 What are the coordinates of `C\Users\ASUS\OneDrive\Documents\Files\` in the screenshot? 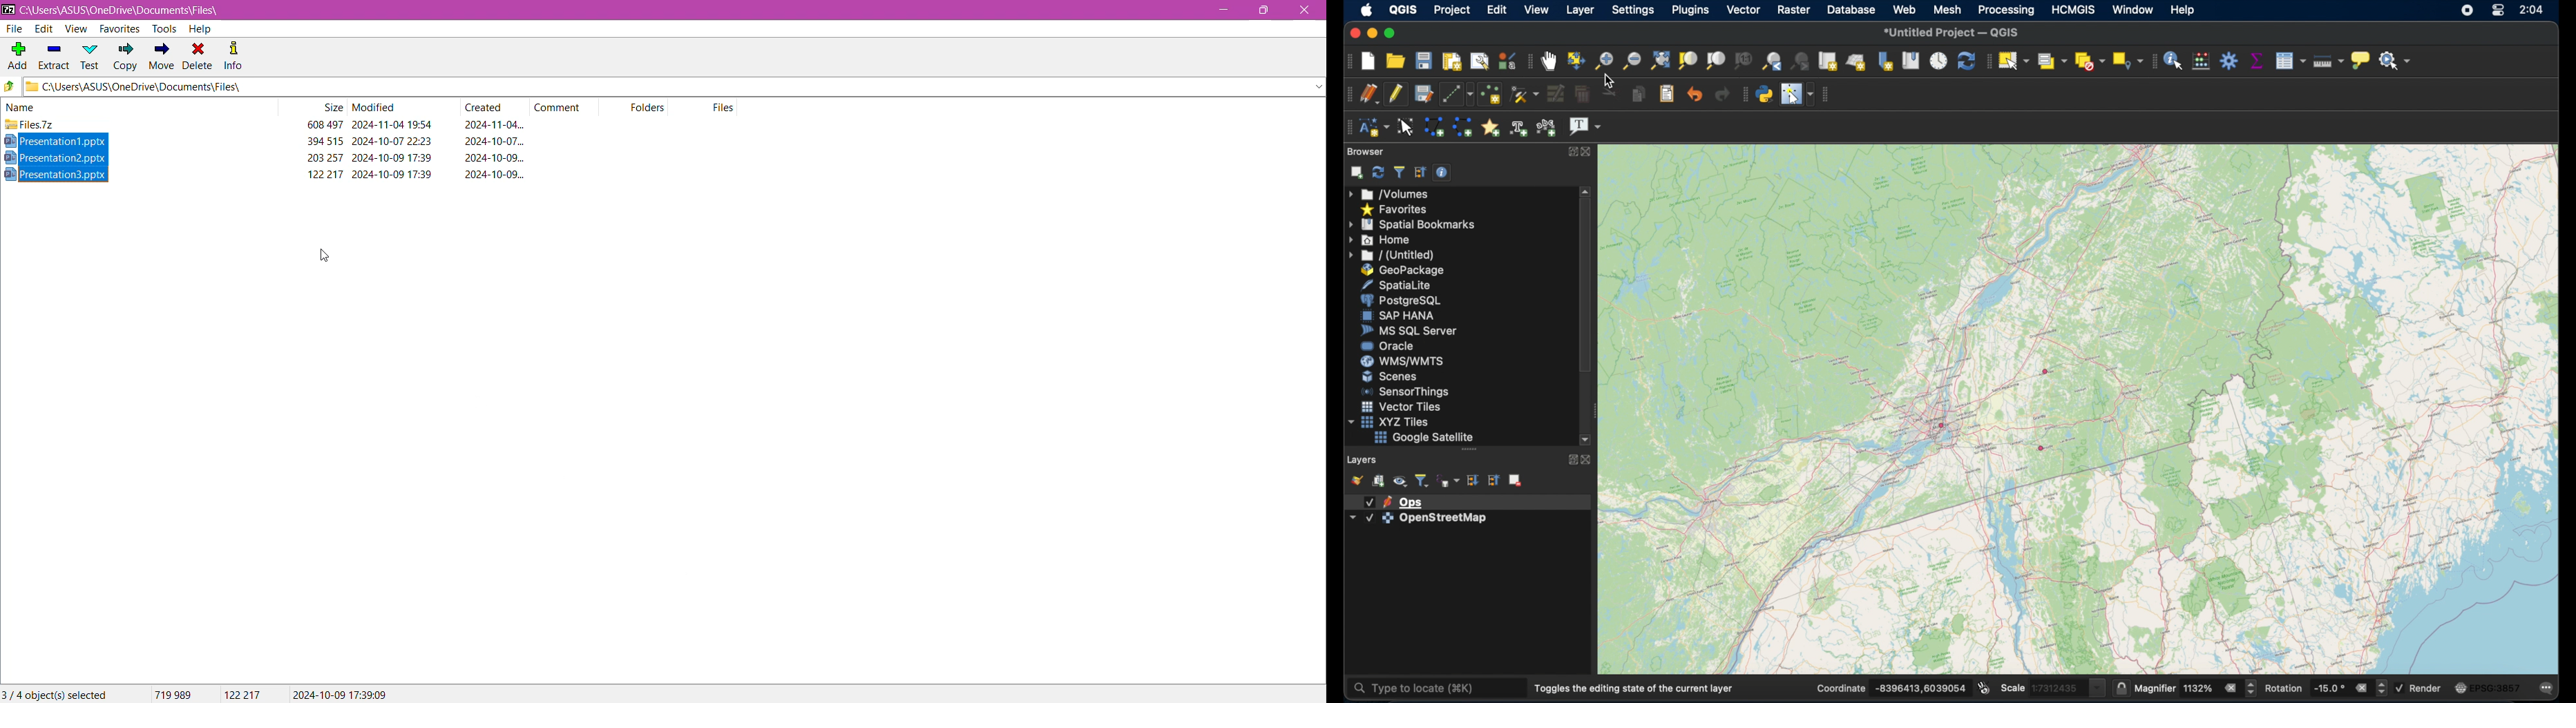 It's located at (158, 88).